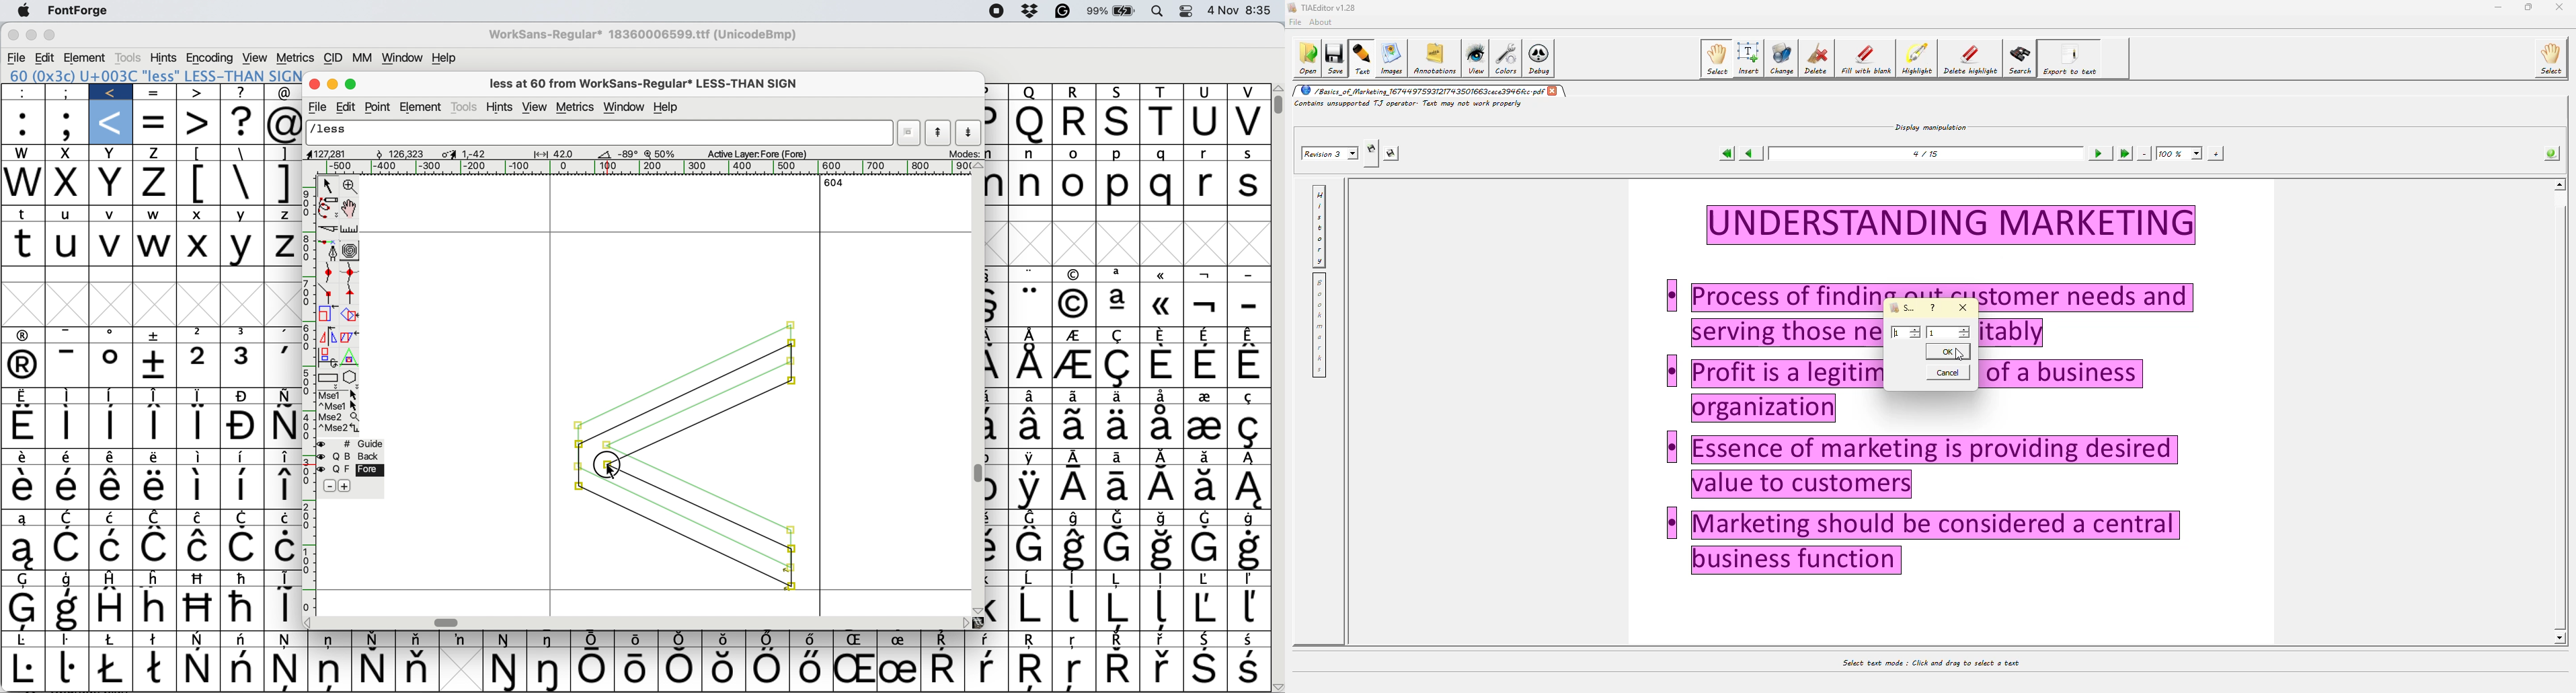 The width and height of the screenshot is (2576, 700). Describe the element at coordinates (329, 250) in the screenshot. I see `add a point and drag it out` at that location.